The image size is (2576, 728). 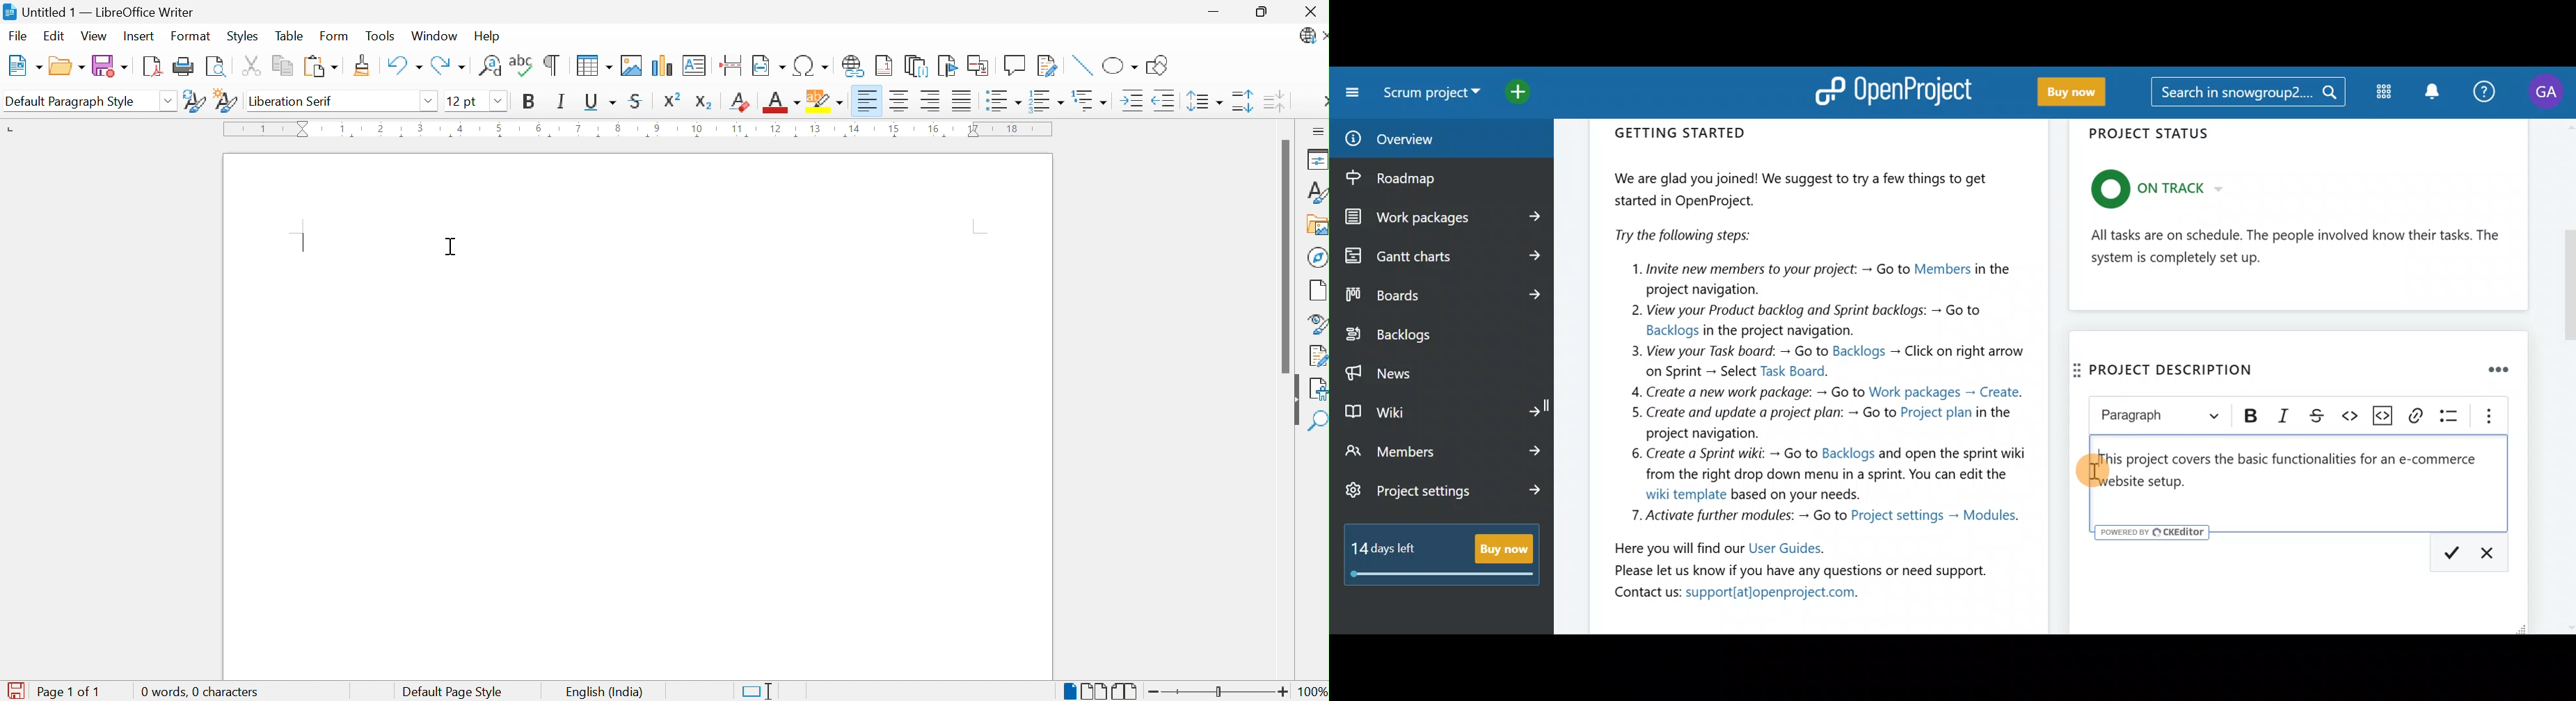 What do you see at coordinates (1065, 689) in the screenshot?
I see `Single-page View` at bounding box center [1065, 689].